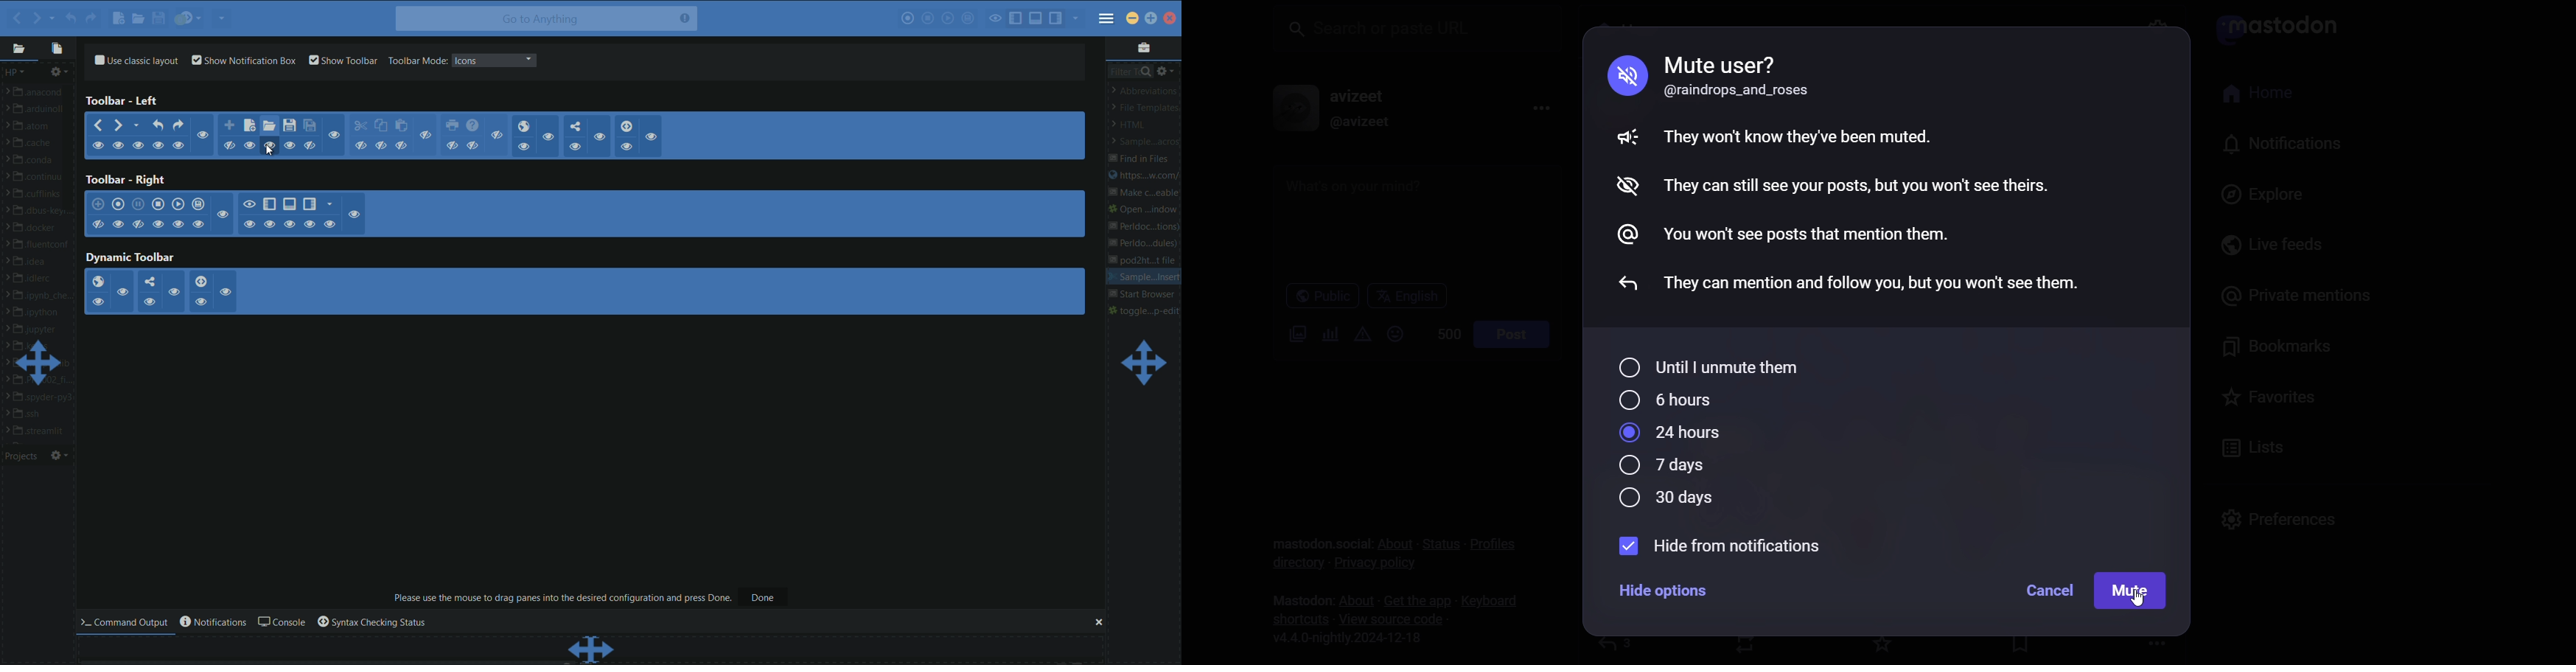 The width and height of the screenshot is (2576, 672). Describe the element at coordinates (280, 623) in the screenshot. I see `console` at that location.